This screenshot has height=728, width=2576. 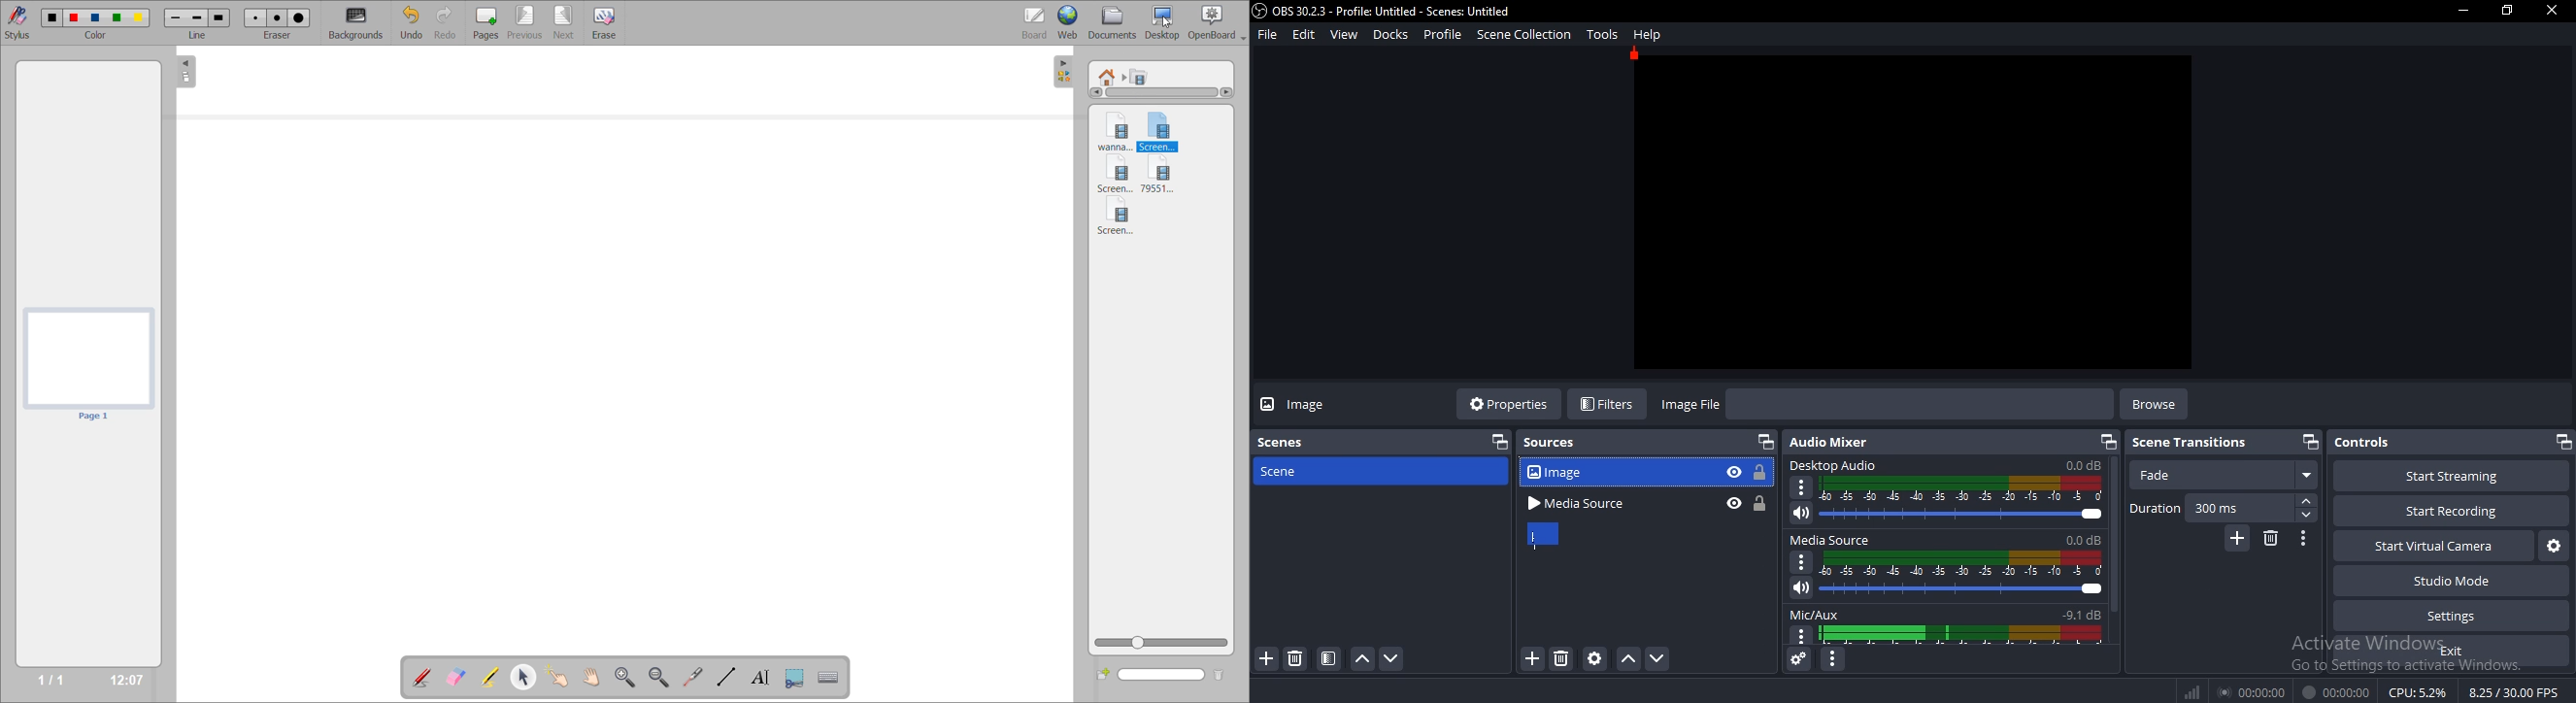 I want to click on configure audio mixer, so click(x=1835, y=660).